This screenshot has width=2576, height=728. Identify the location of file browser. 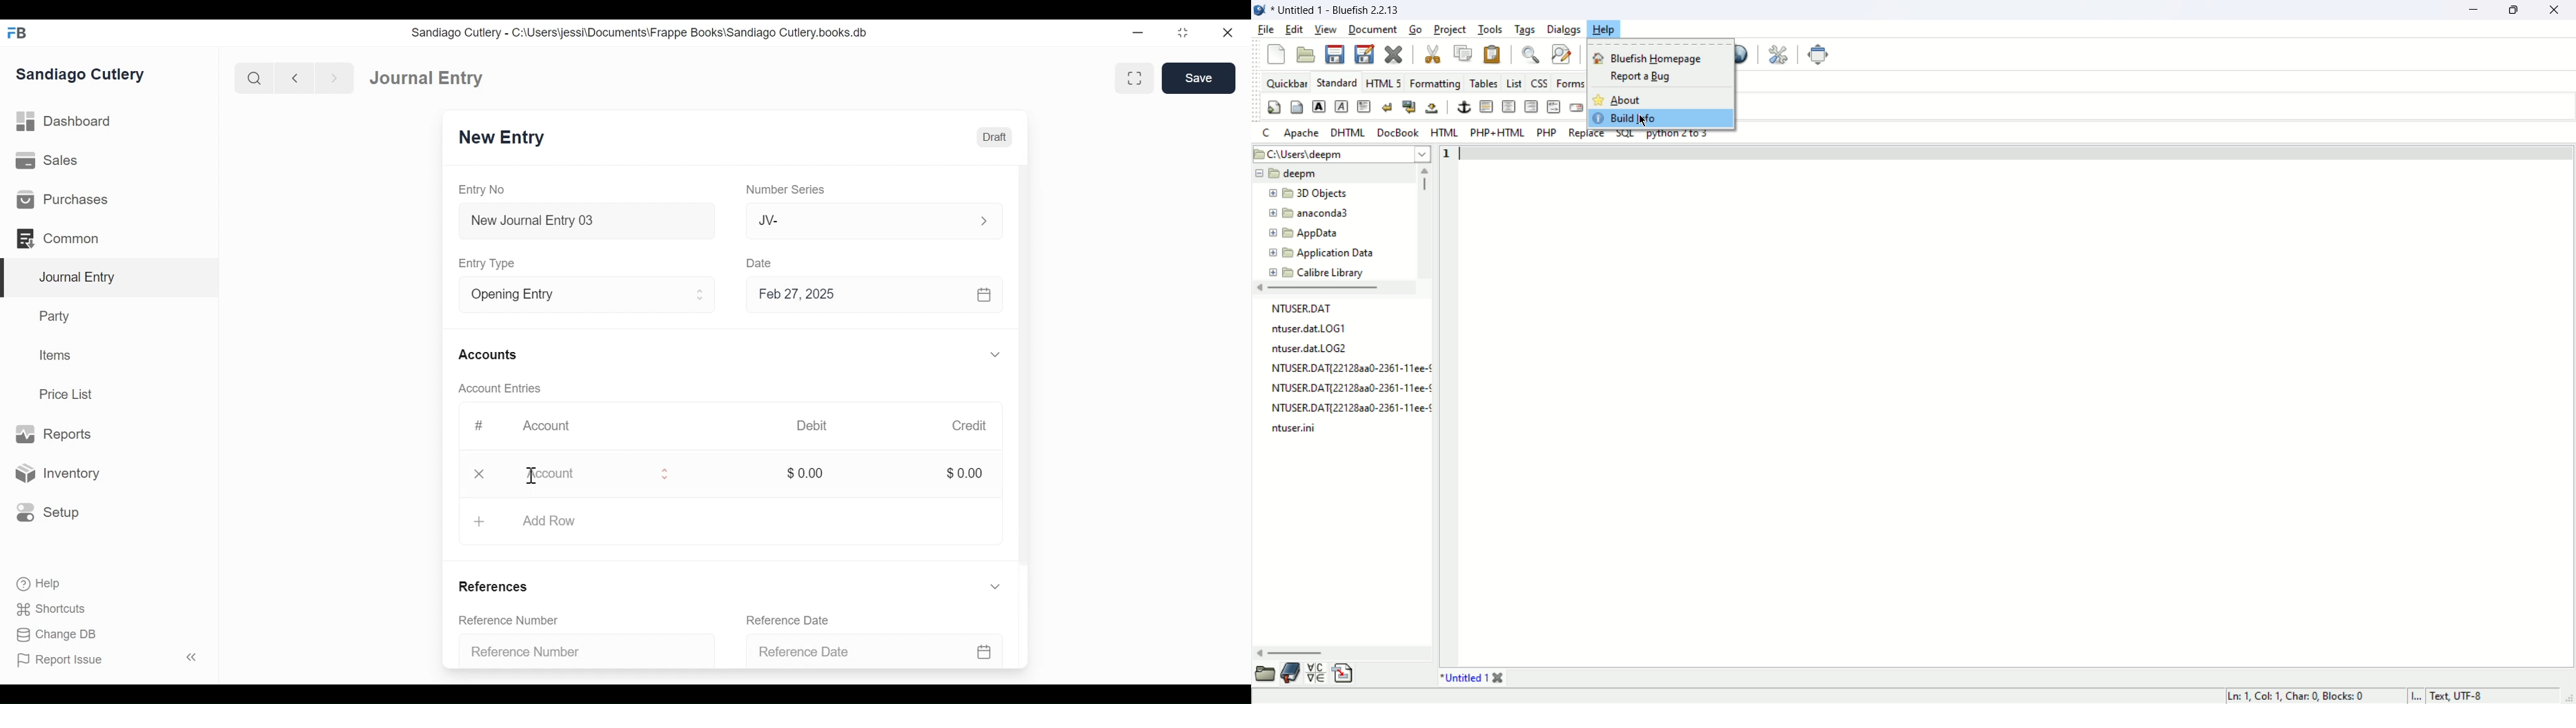
(1265, 672).